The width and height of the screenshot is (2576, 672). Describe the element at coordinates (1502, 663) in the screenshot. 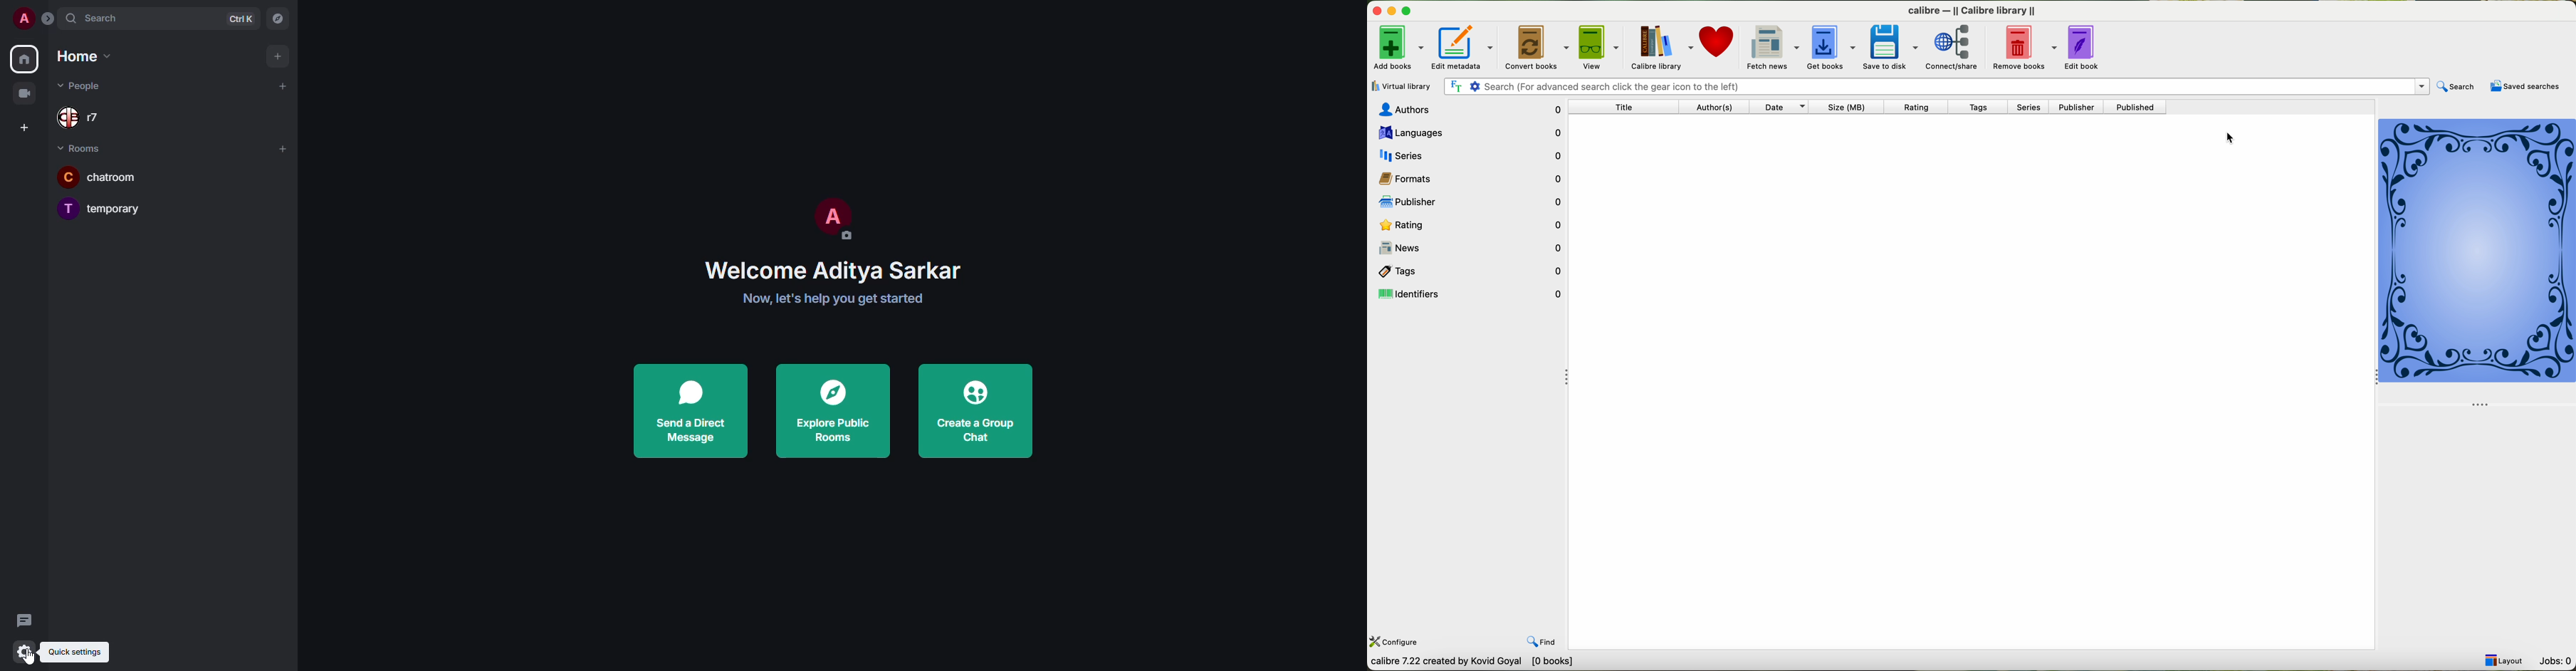

I see `calibe 7.22 creatd by Kavid Goyal [one book]` at that location.